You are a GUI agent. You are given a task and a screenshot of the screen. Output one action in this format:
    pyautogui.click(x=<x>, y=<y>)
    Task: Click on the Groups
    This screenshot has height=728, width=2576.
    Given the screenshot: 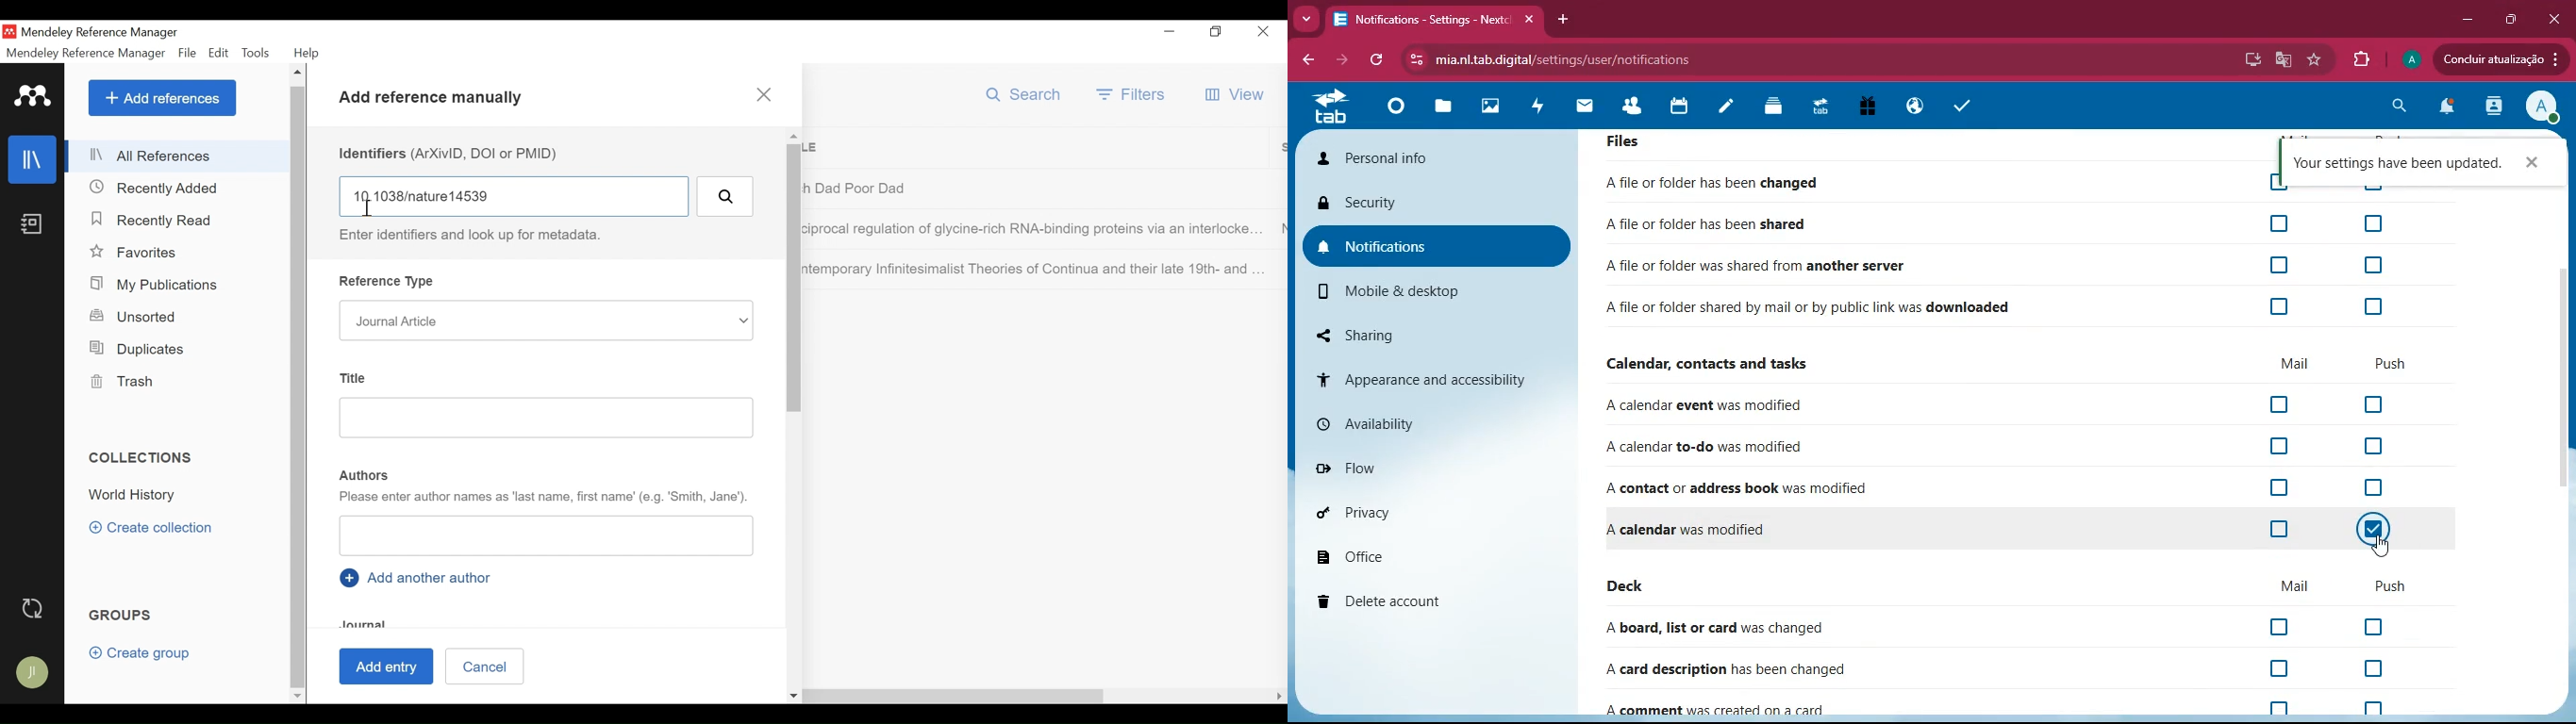 What is the action you would take?
    pyautogui.click(x=123, y=615)
    